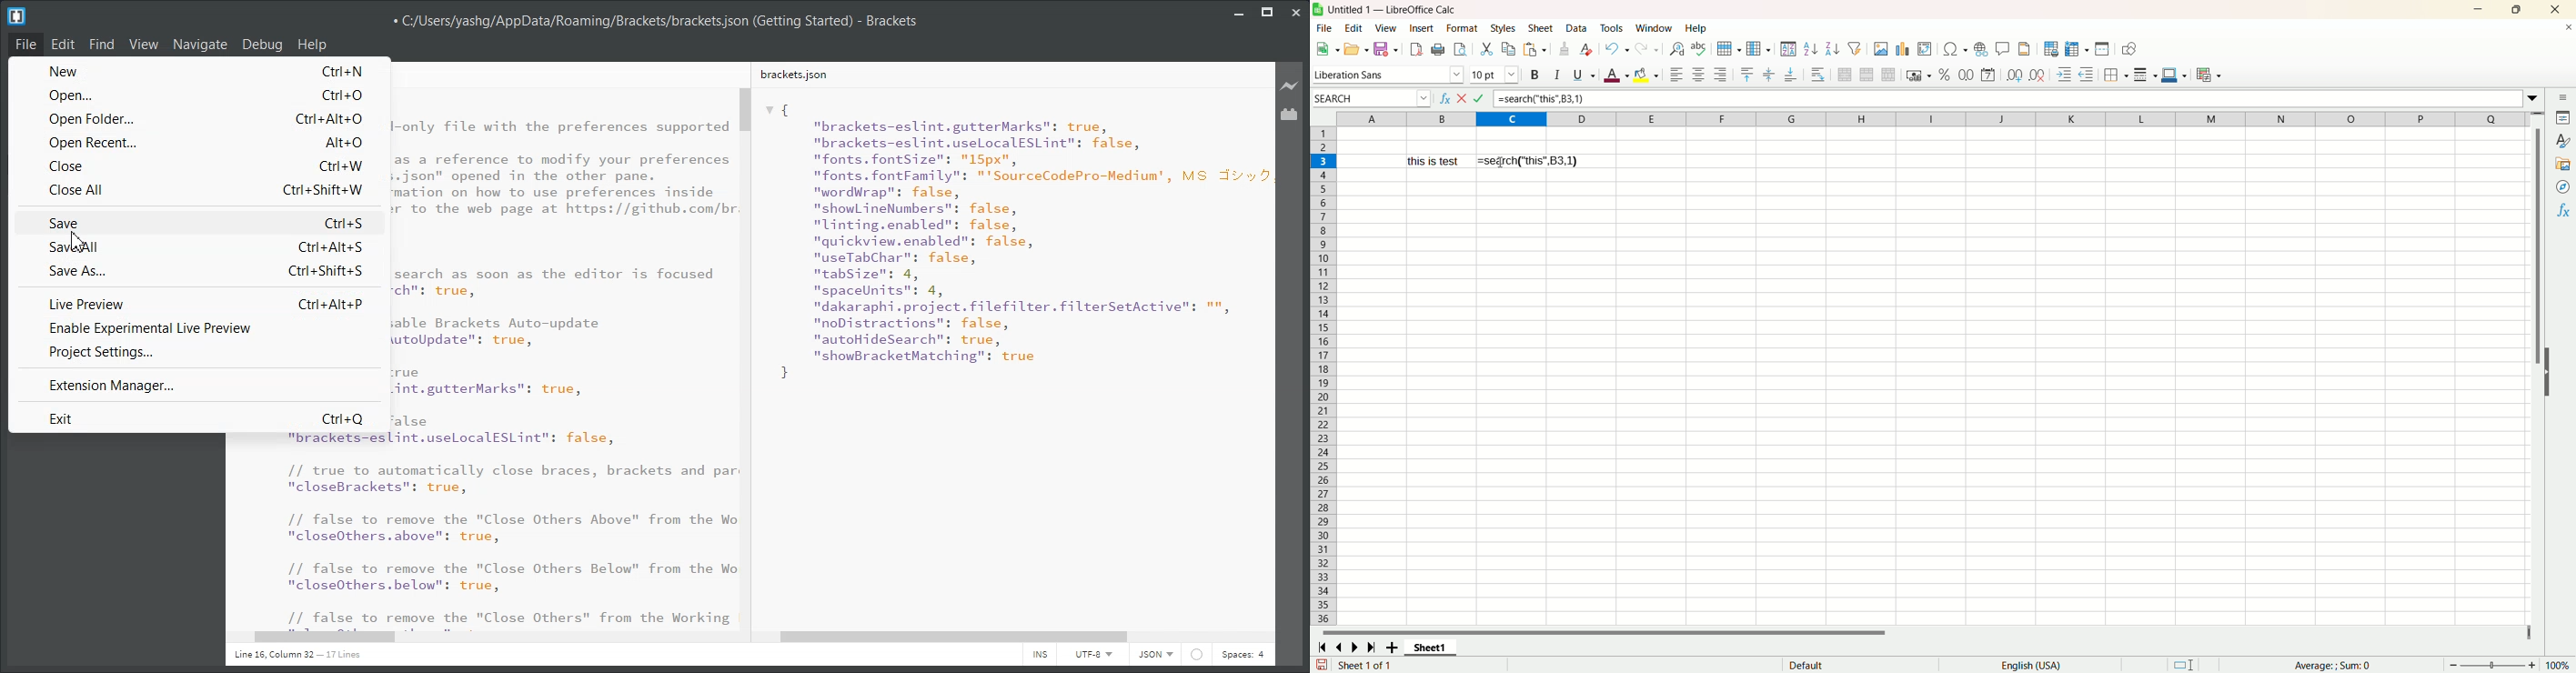 This screenshot has width=2576, height=700. Describe the element at coordinates (199, 190) in the screenshot. I see `Close All   Ctrl+Shift+W` at that location.